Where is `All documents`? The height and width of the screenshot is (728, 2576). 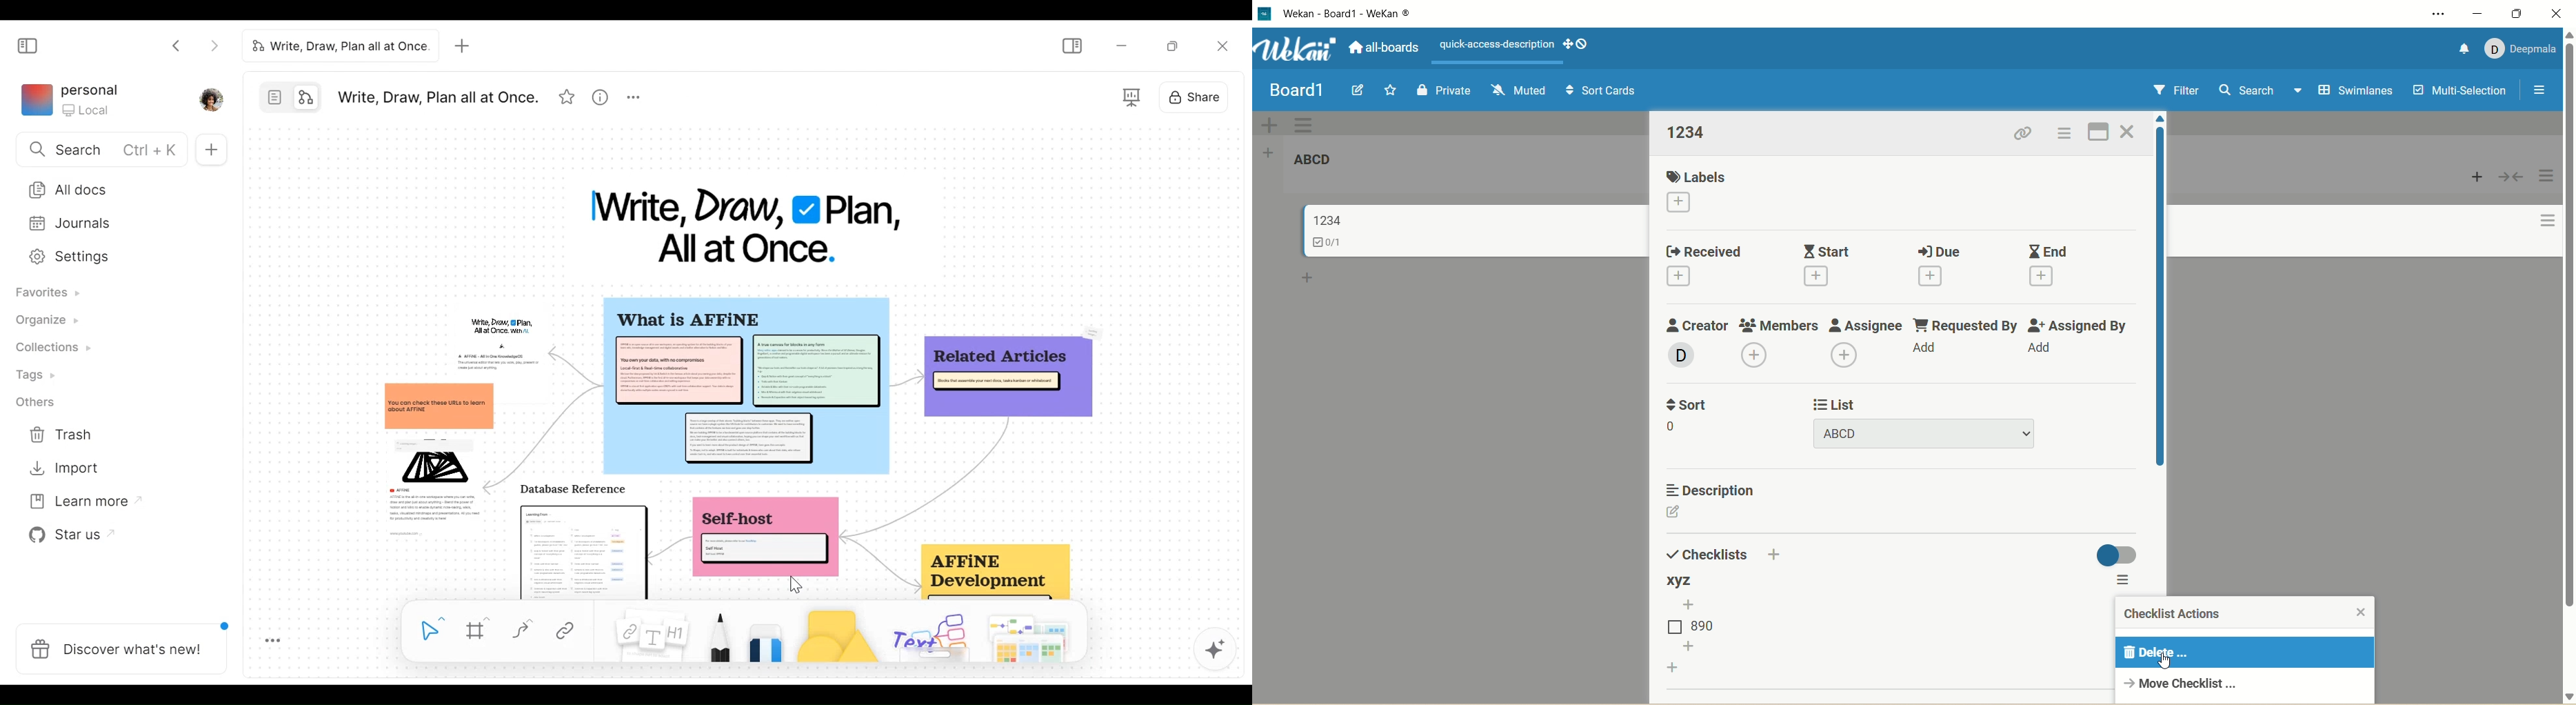 All documents is located at coordinates (116, 188).